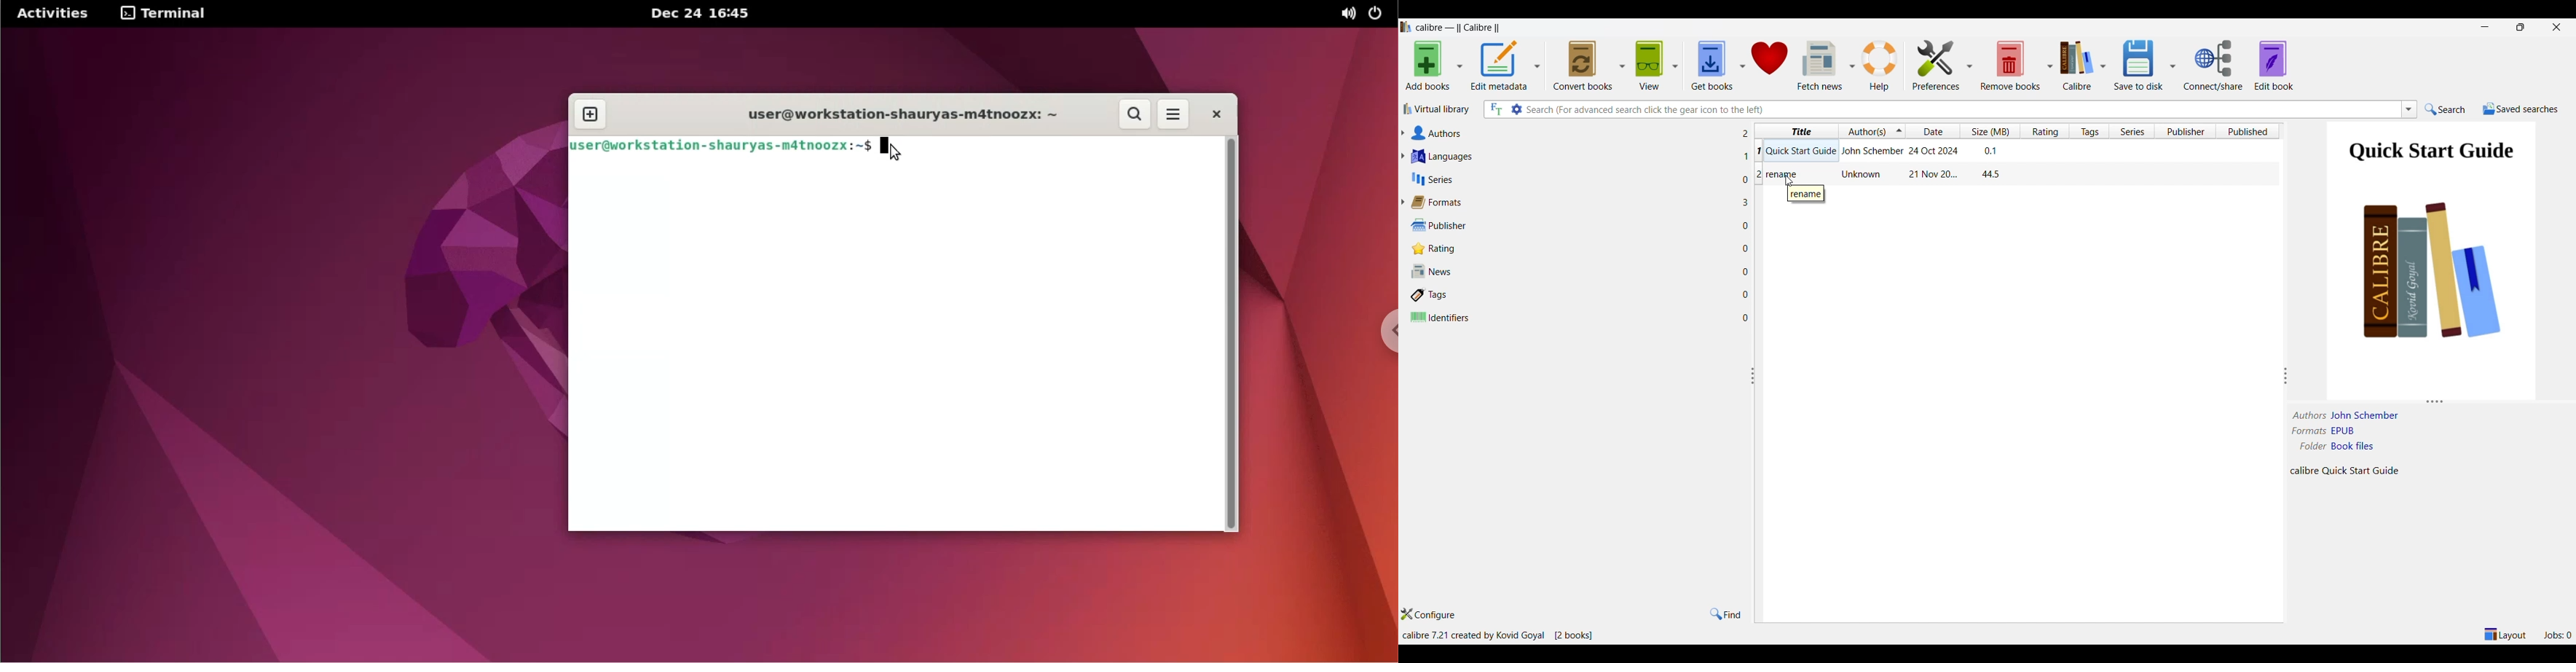 This screenshot has width=2576, height=672. Describe the element at coordinates (1806, 193) in the screenshot. I see `Description of current selection` at that location.